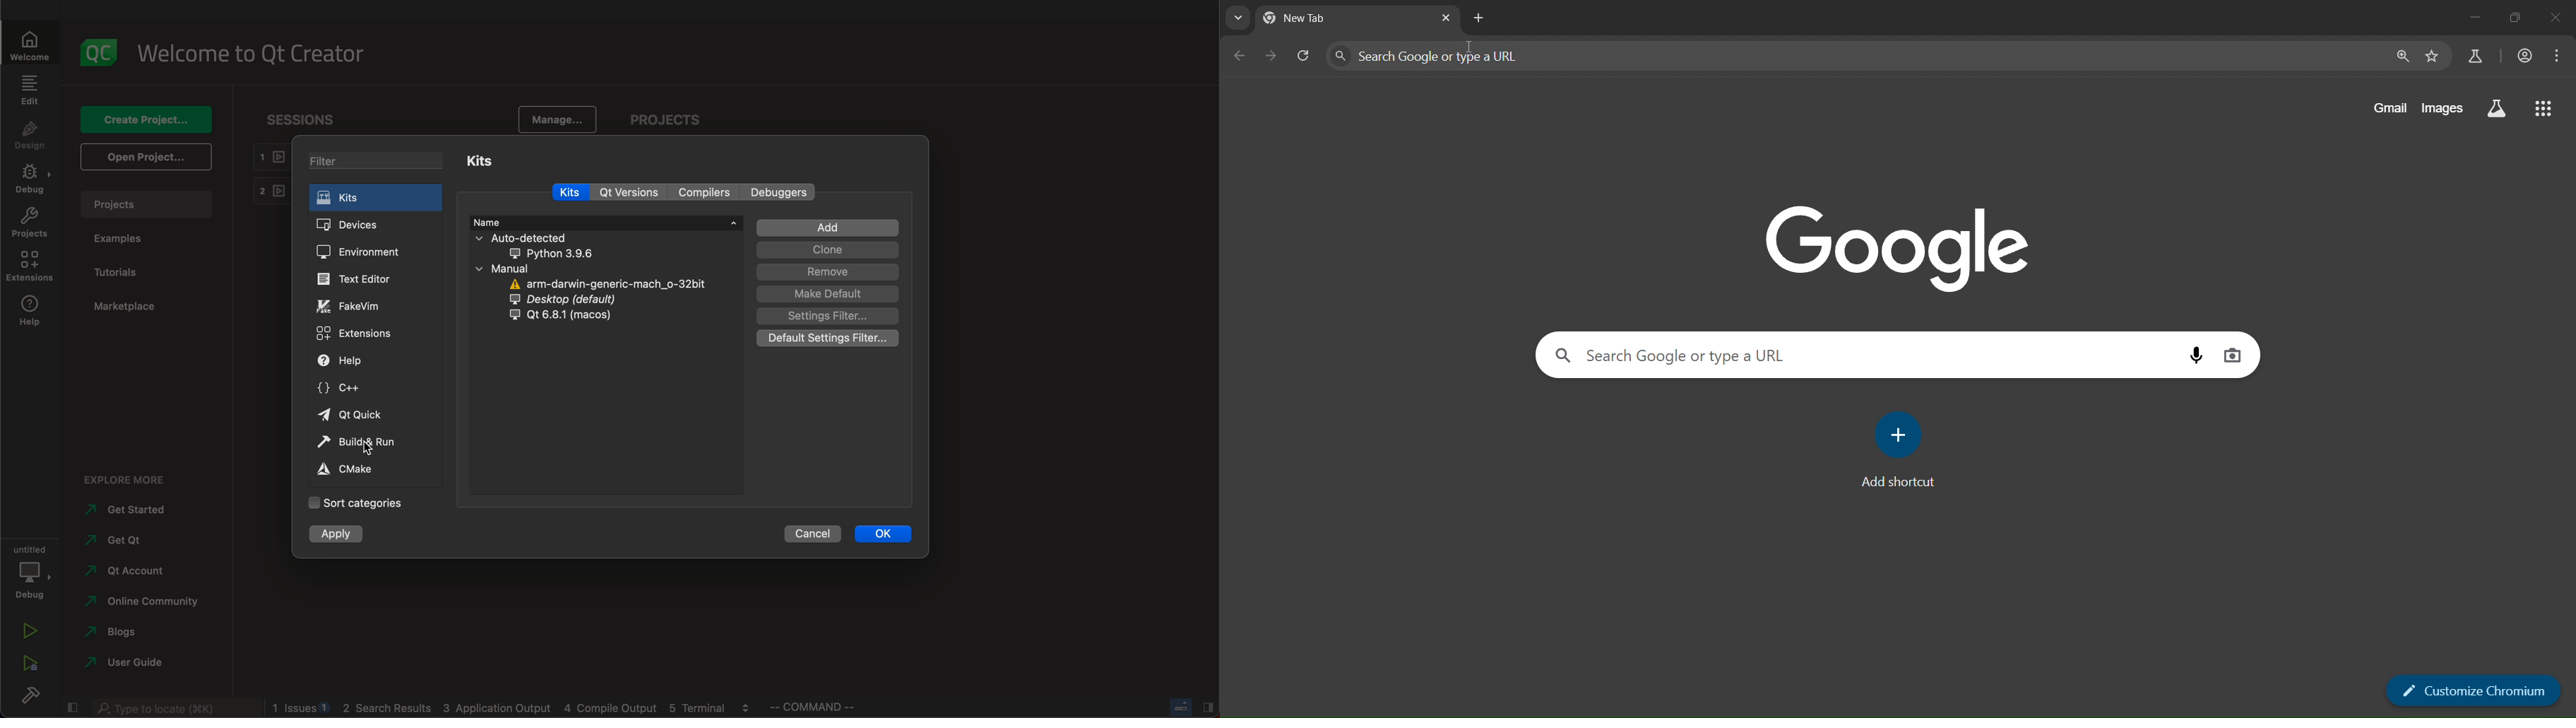 Image resolution: width=2576 pixels, height=728 pixels. Describe the element at coordinates (376, 161) in the screenshot. I see `filters` at that location.